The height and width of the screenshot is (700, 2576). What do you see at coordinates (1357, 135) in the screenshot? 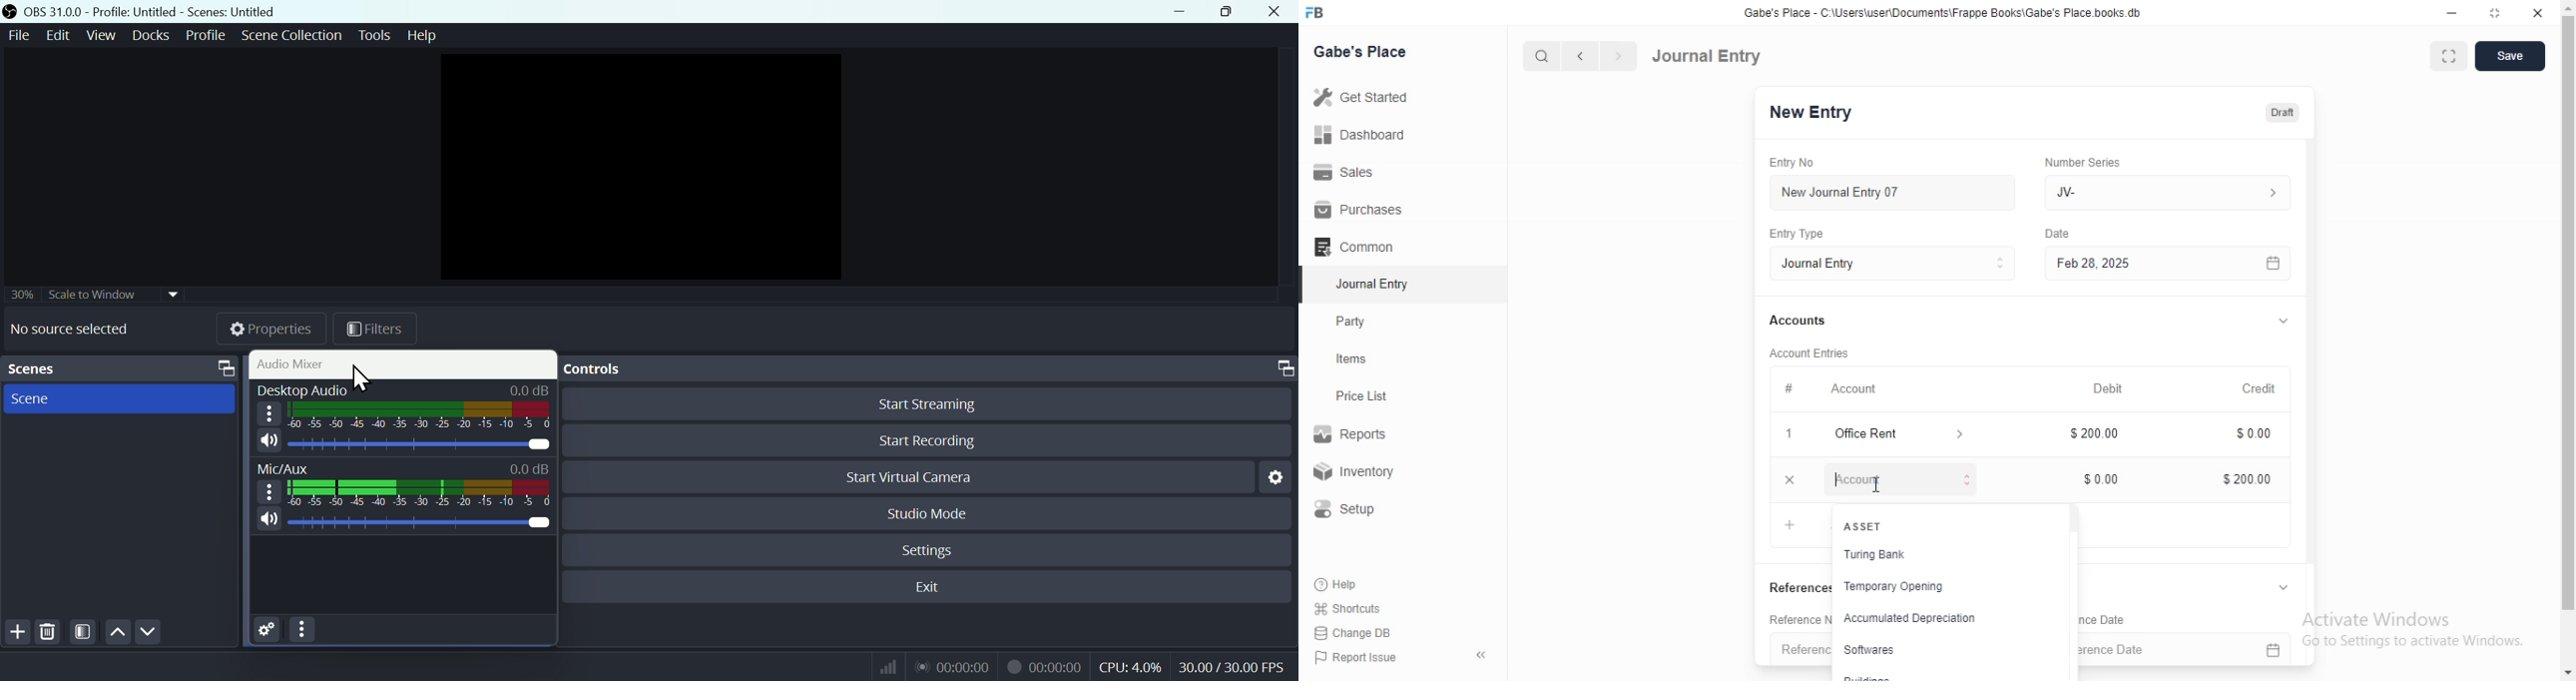
I see `Dashboard` at bounding box center [1357, 135].